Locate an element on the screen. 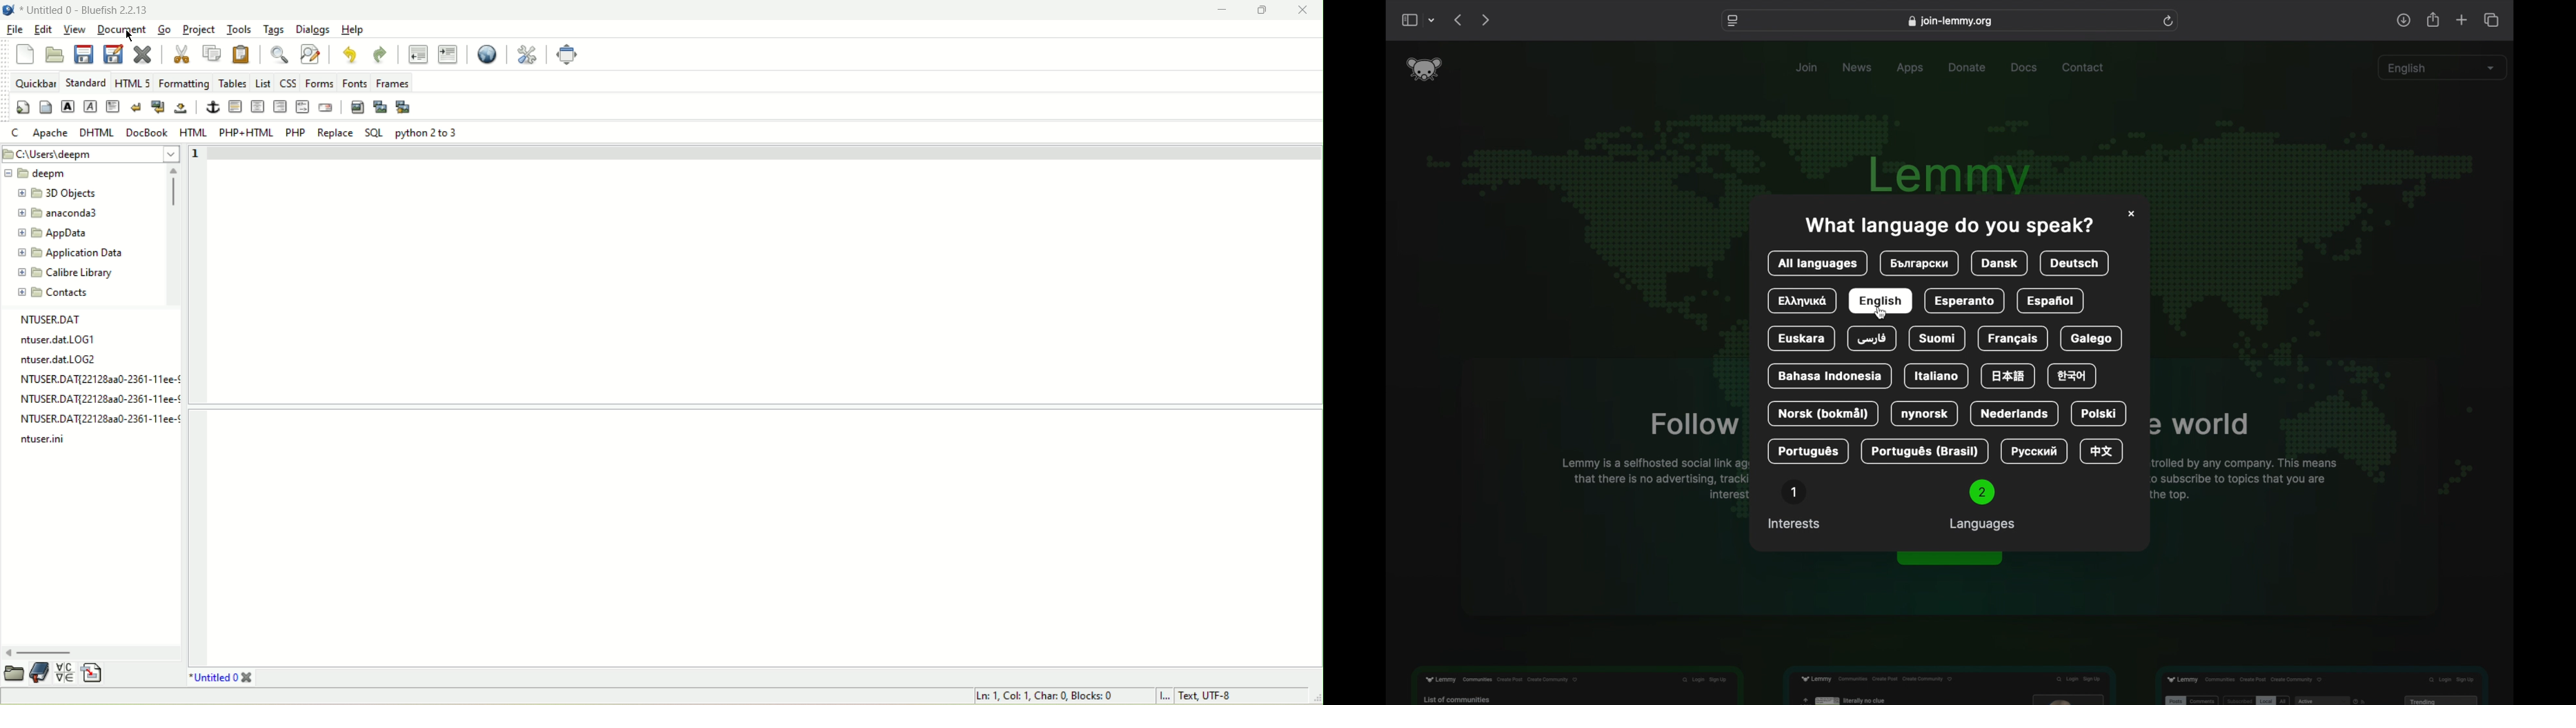 This screenshot has height=728, width=2576. body is located at coordinates (47, 108).